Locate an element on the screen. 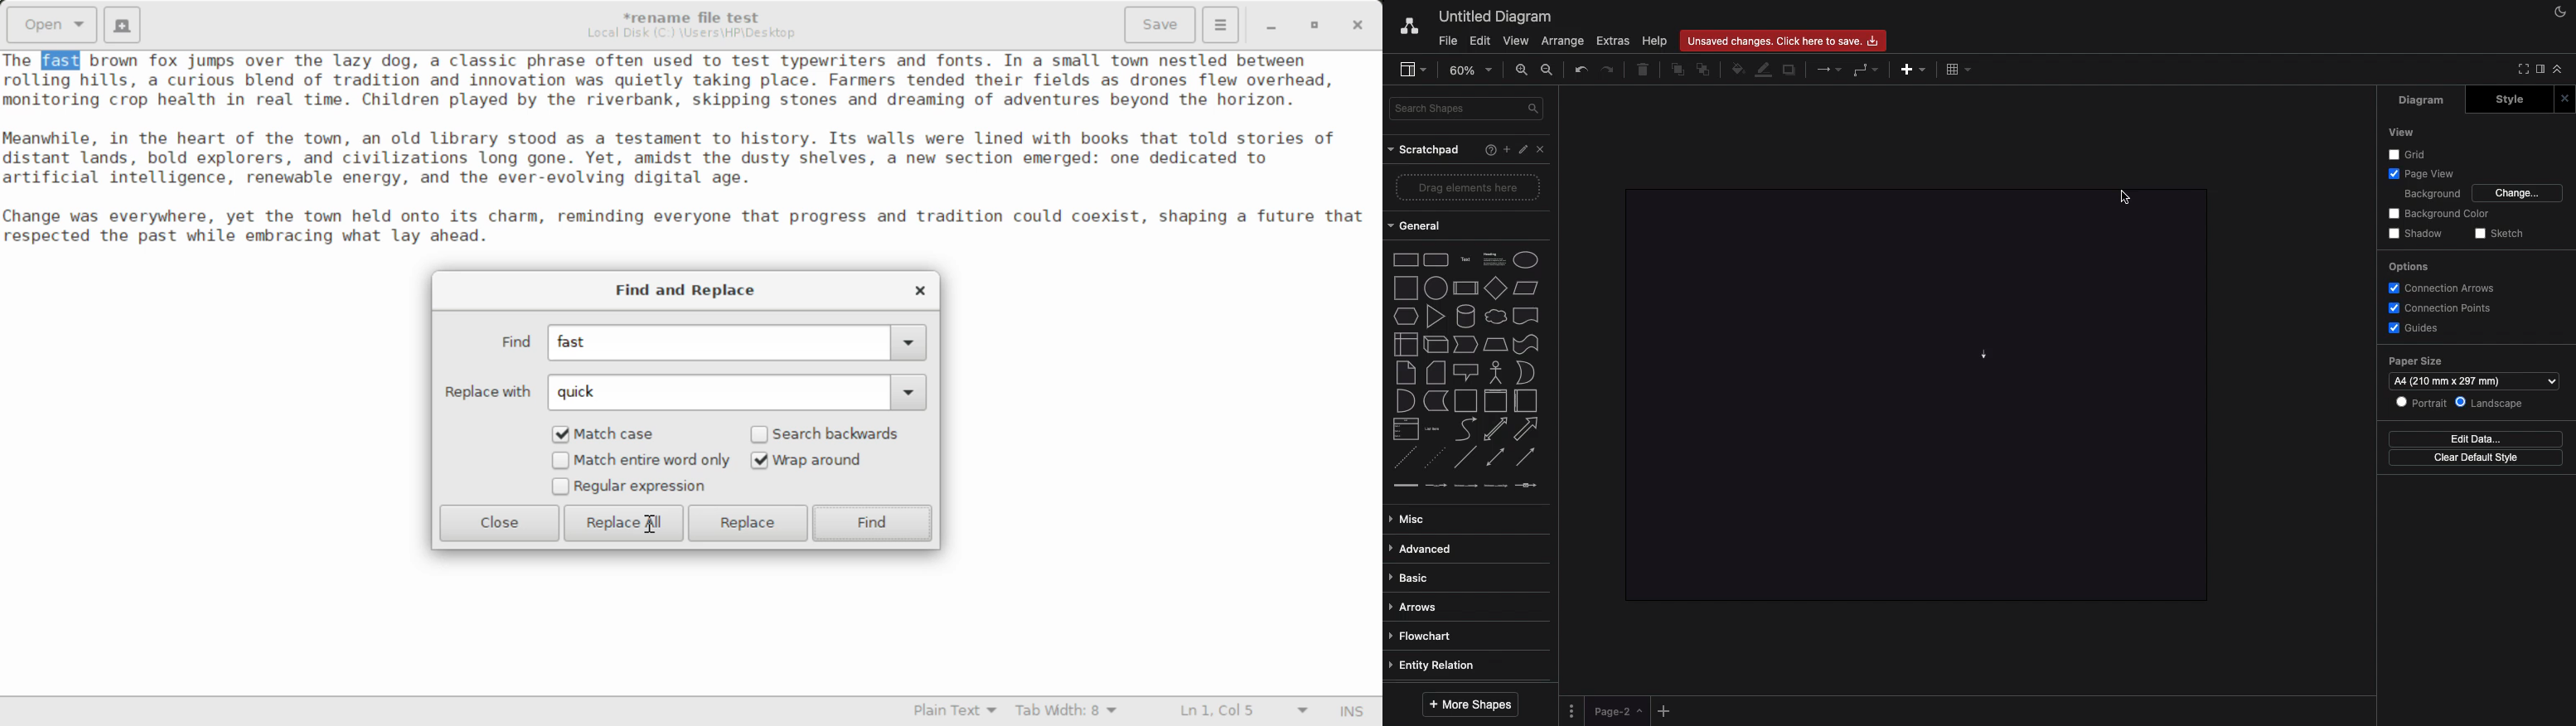 Image resolution: width=2576 pixels, height=728 pixels. Arrows is located at coordinates (1830, 68).